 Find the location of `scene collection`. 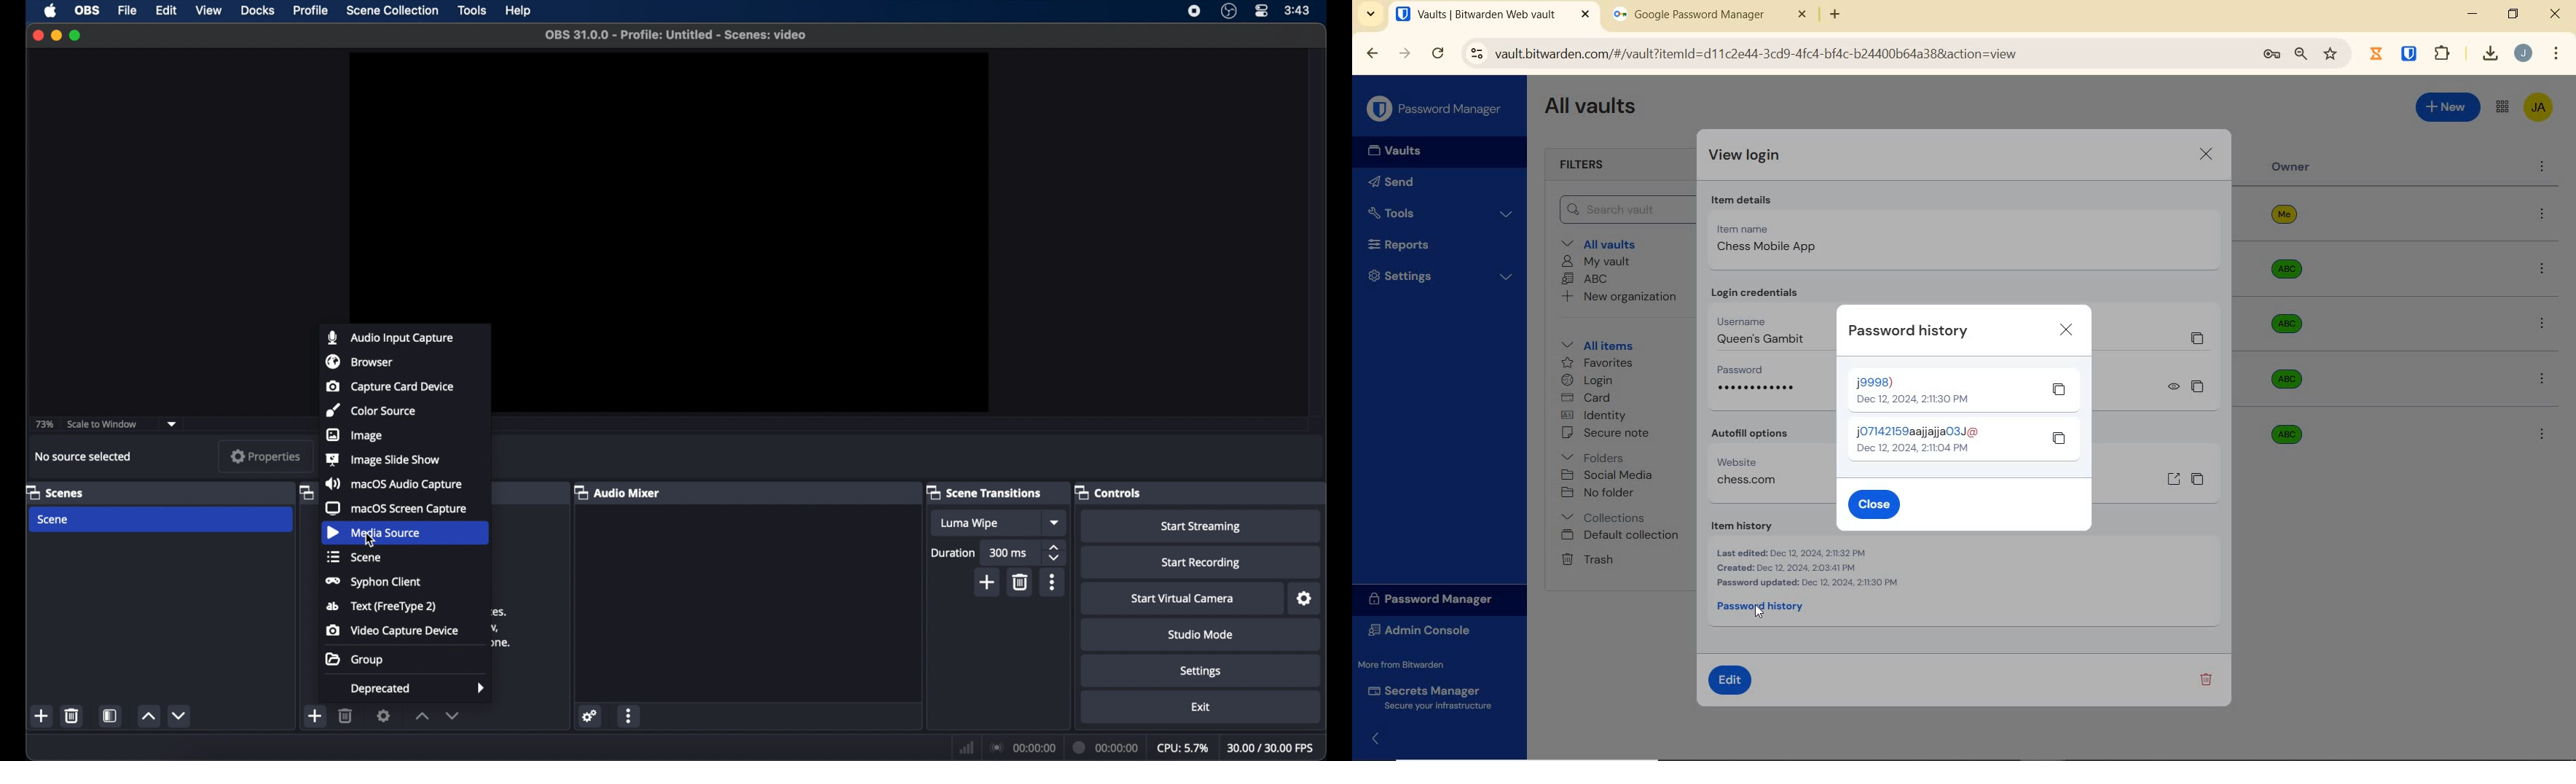

scene collection is located at coordinates (392, 11).